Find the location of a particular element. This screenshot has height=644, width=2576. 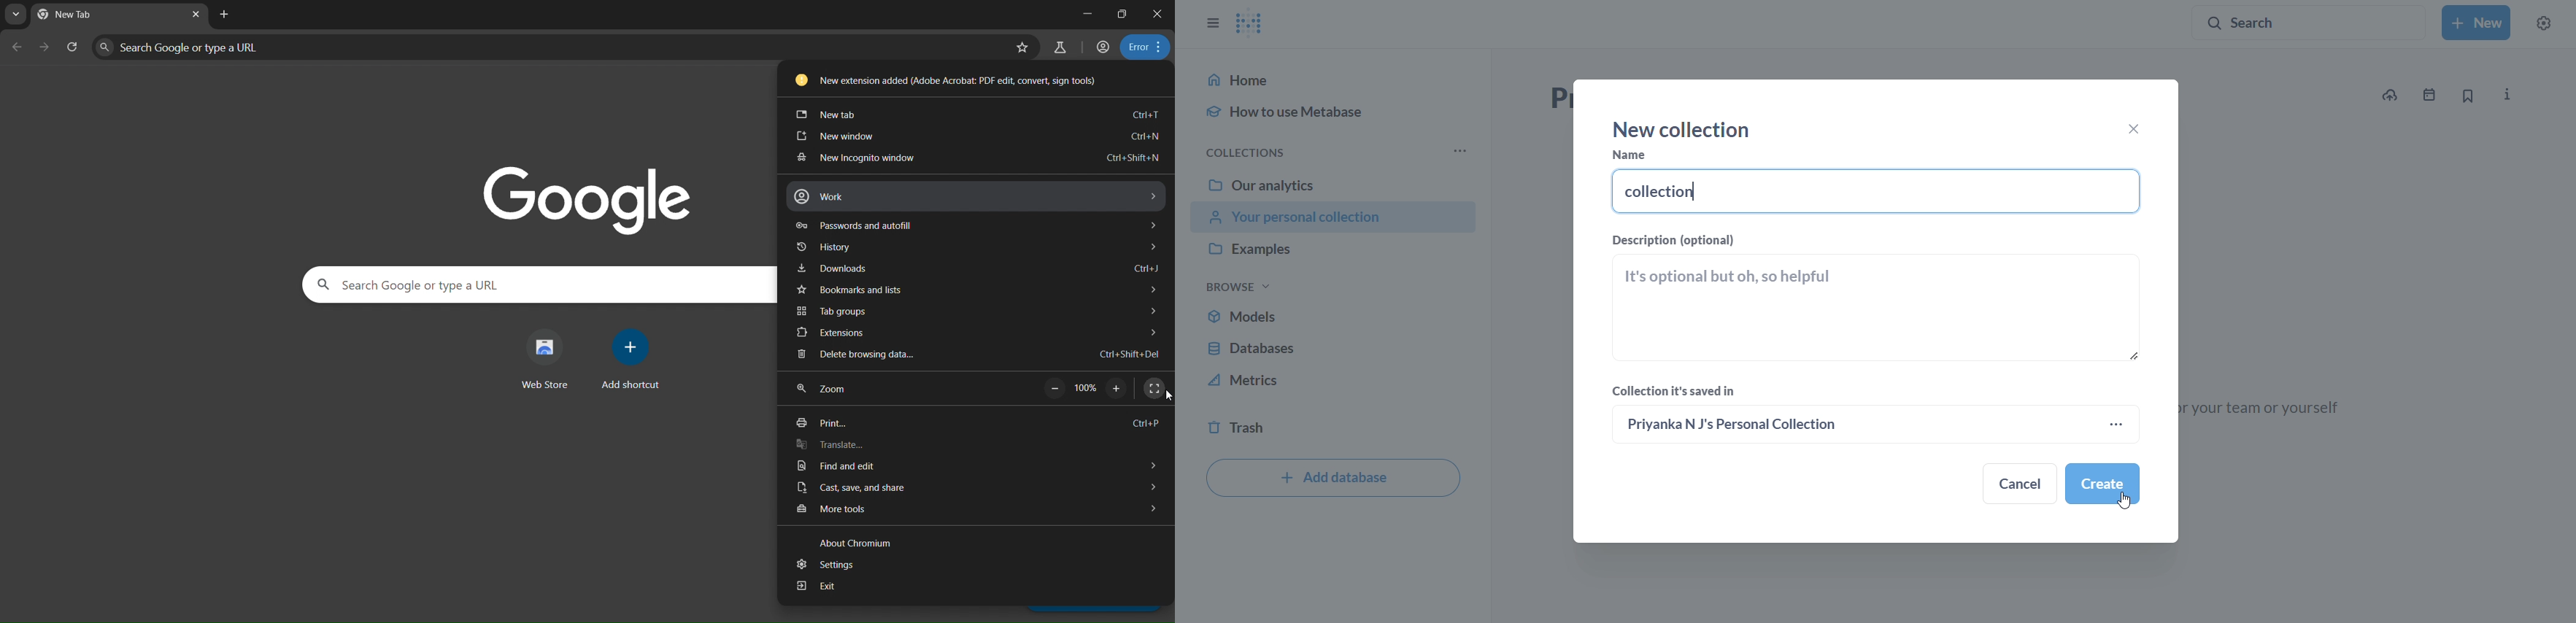

CURSOR is located at coordinates (2132, 504).